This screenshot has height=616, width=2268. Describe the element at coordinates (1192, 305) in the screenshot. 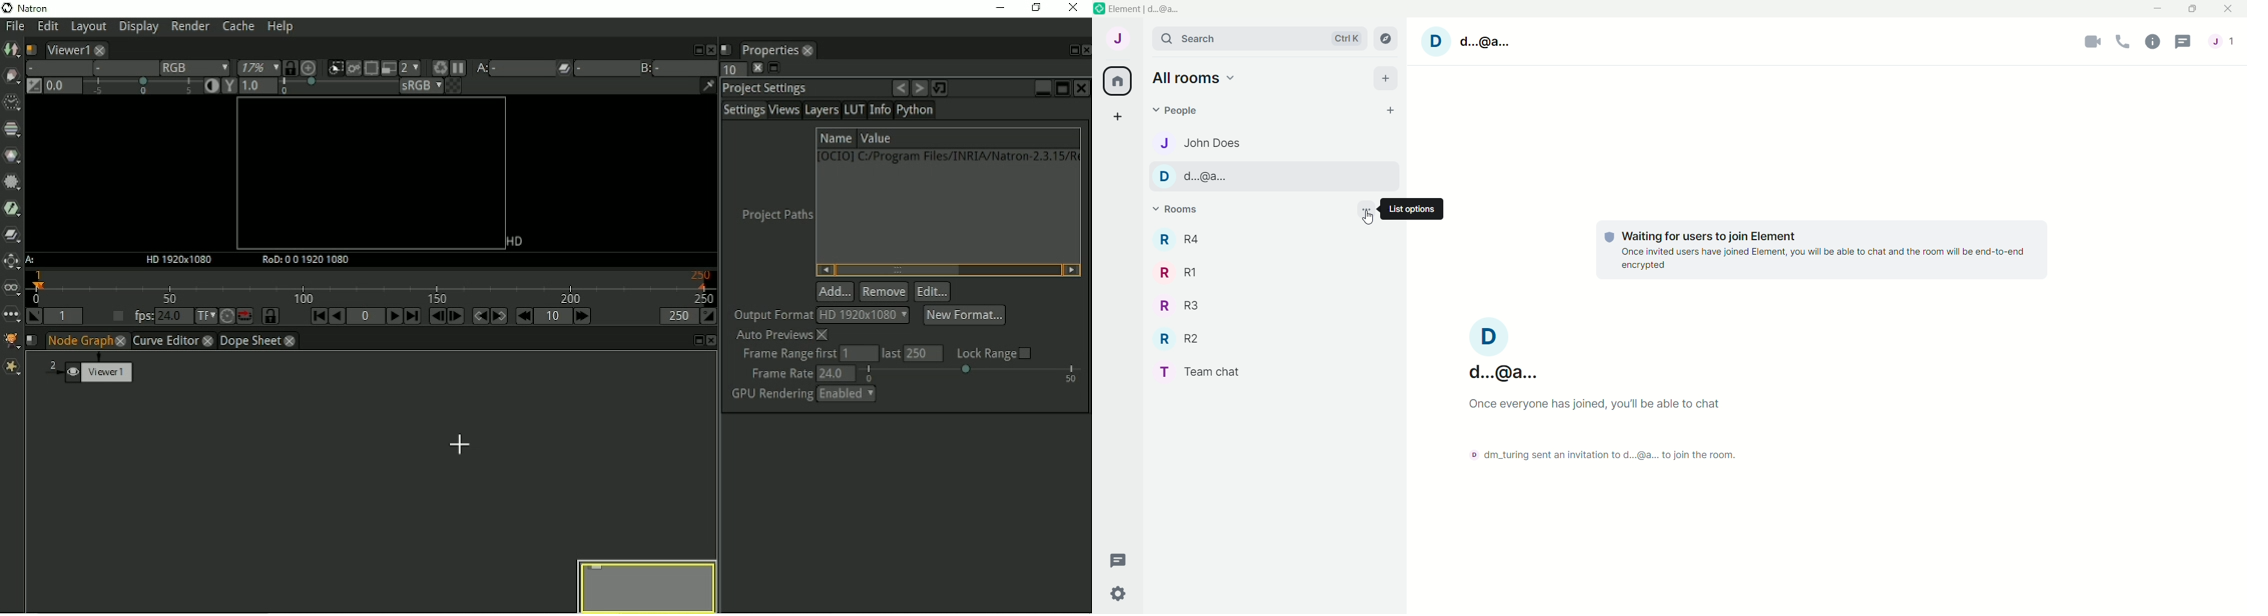

I see `R R3` at that location.